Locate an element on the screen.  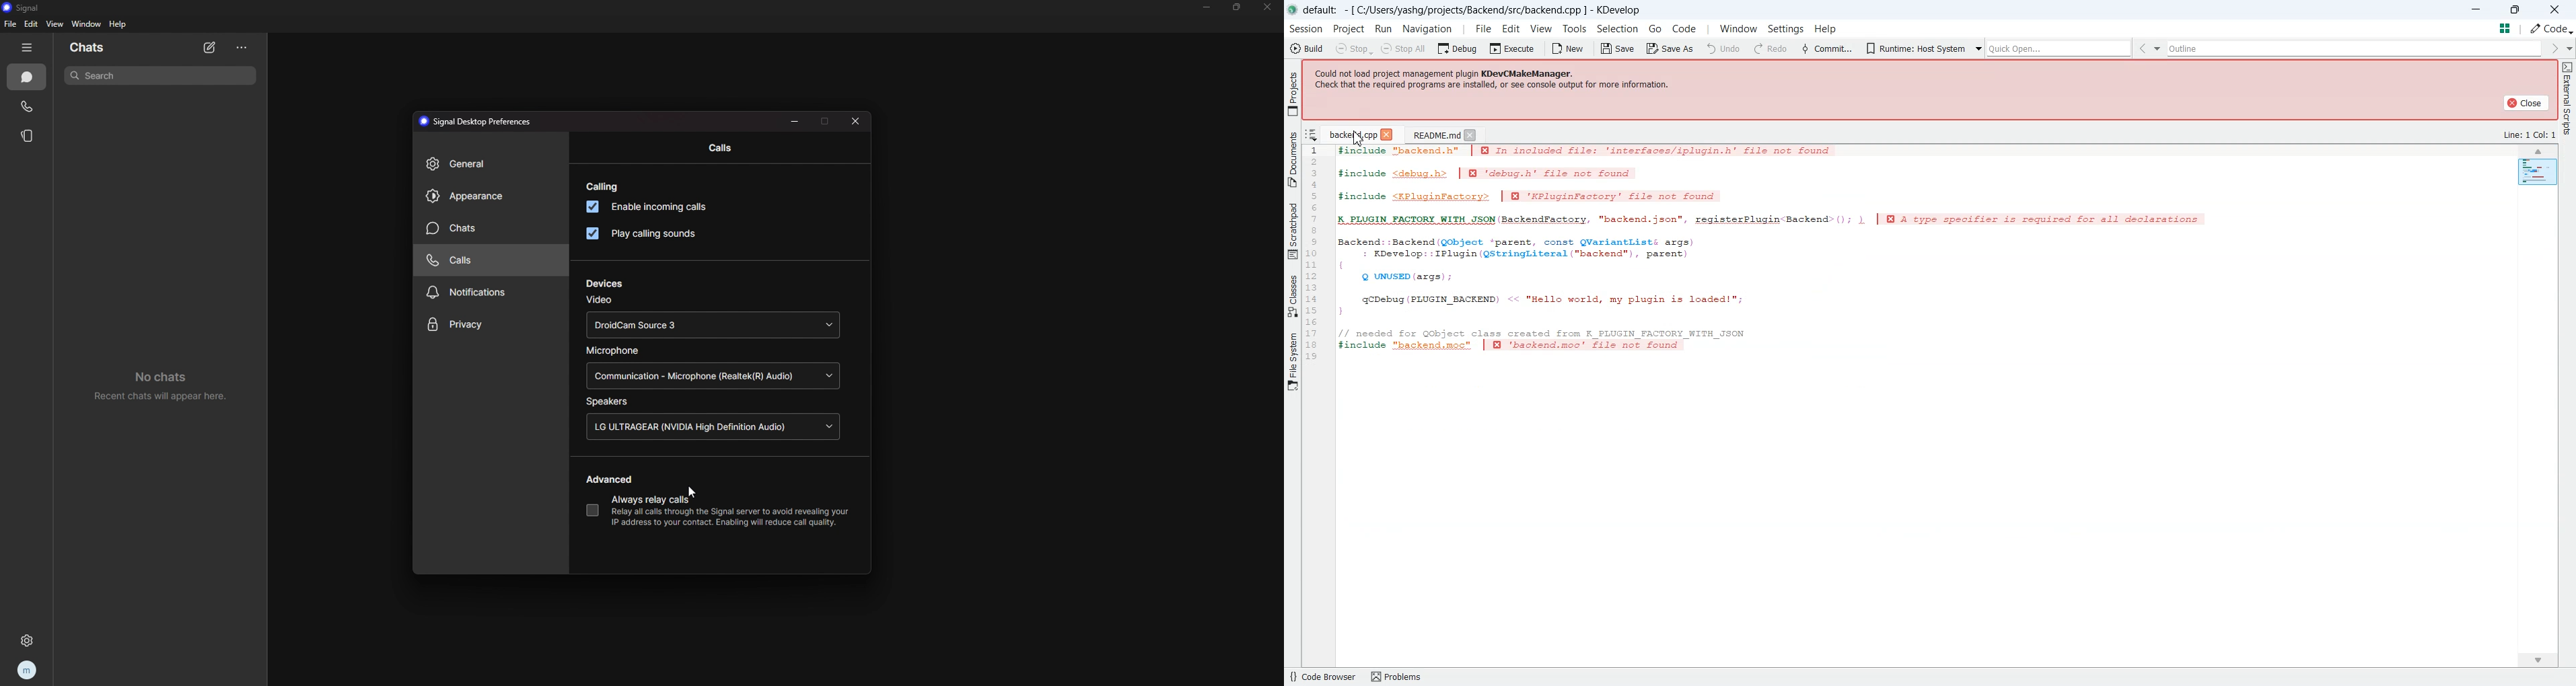
calls is located at coordinates (28, 107).